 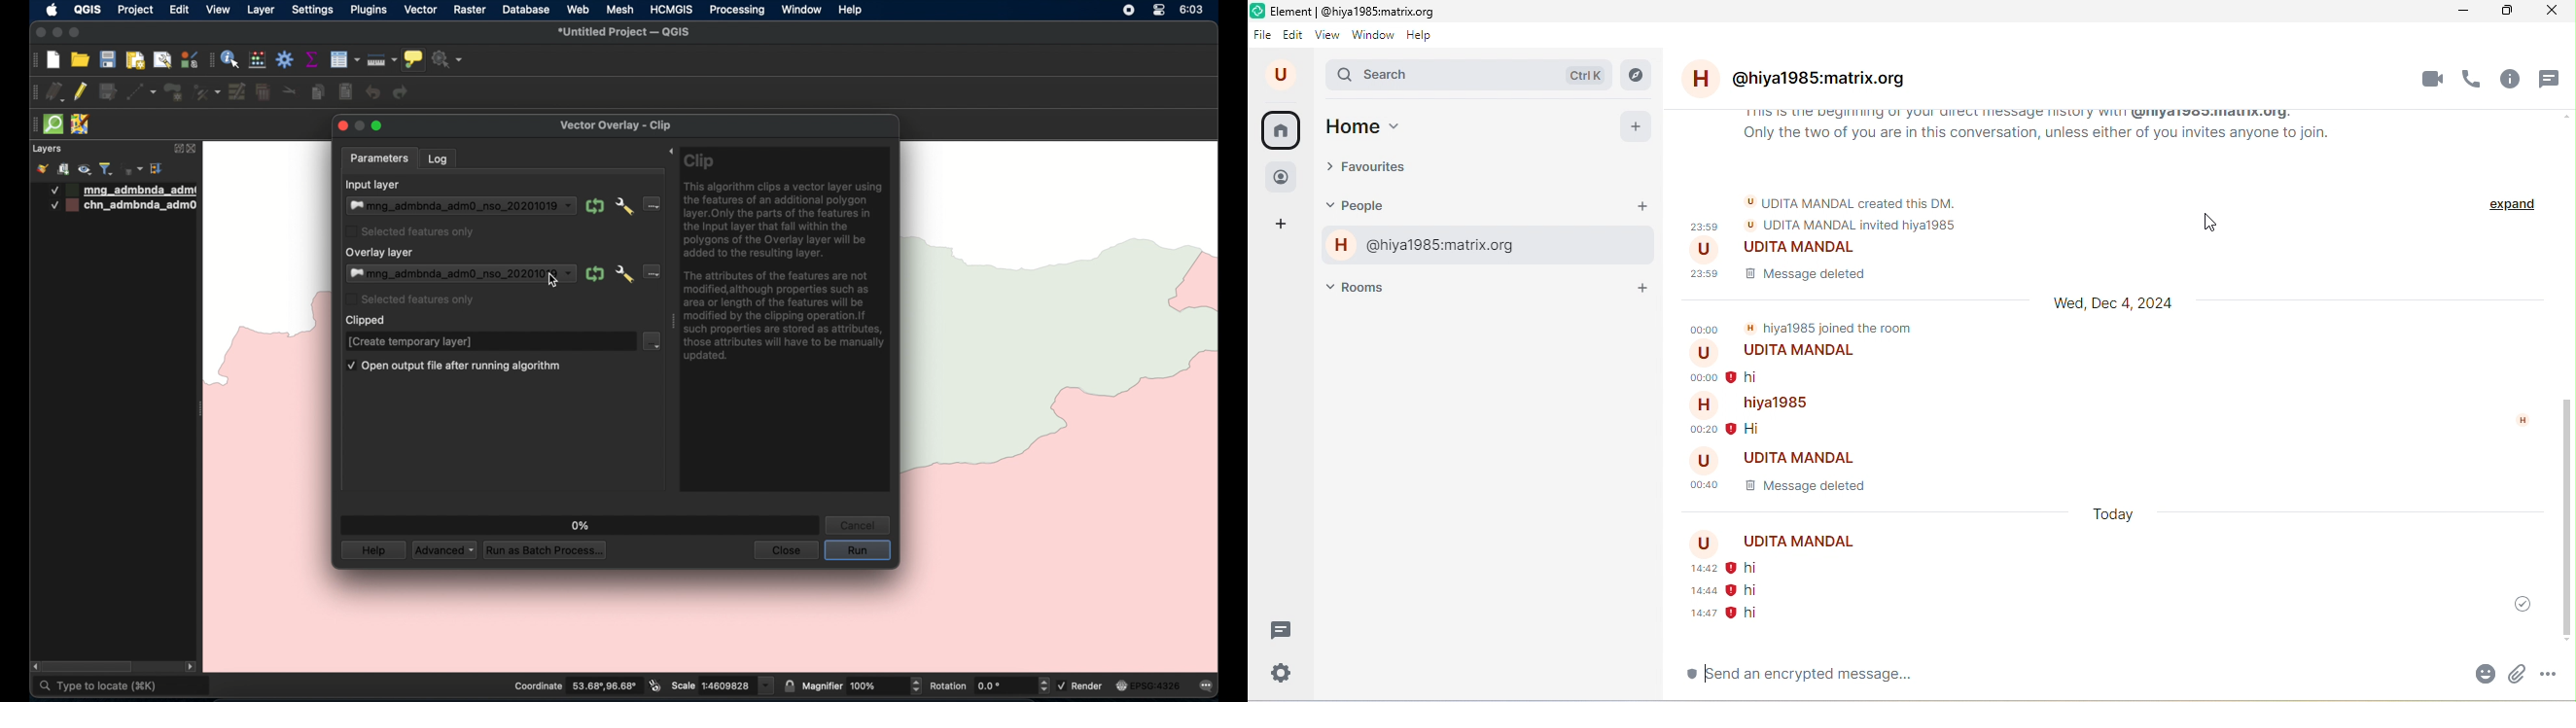 What do you see at coordinates (581, 526) in the screenshot?
I see `0%` at bounding box center [581, 526].